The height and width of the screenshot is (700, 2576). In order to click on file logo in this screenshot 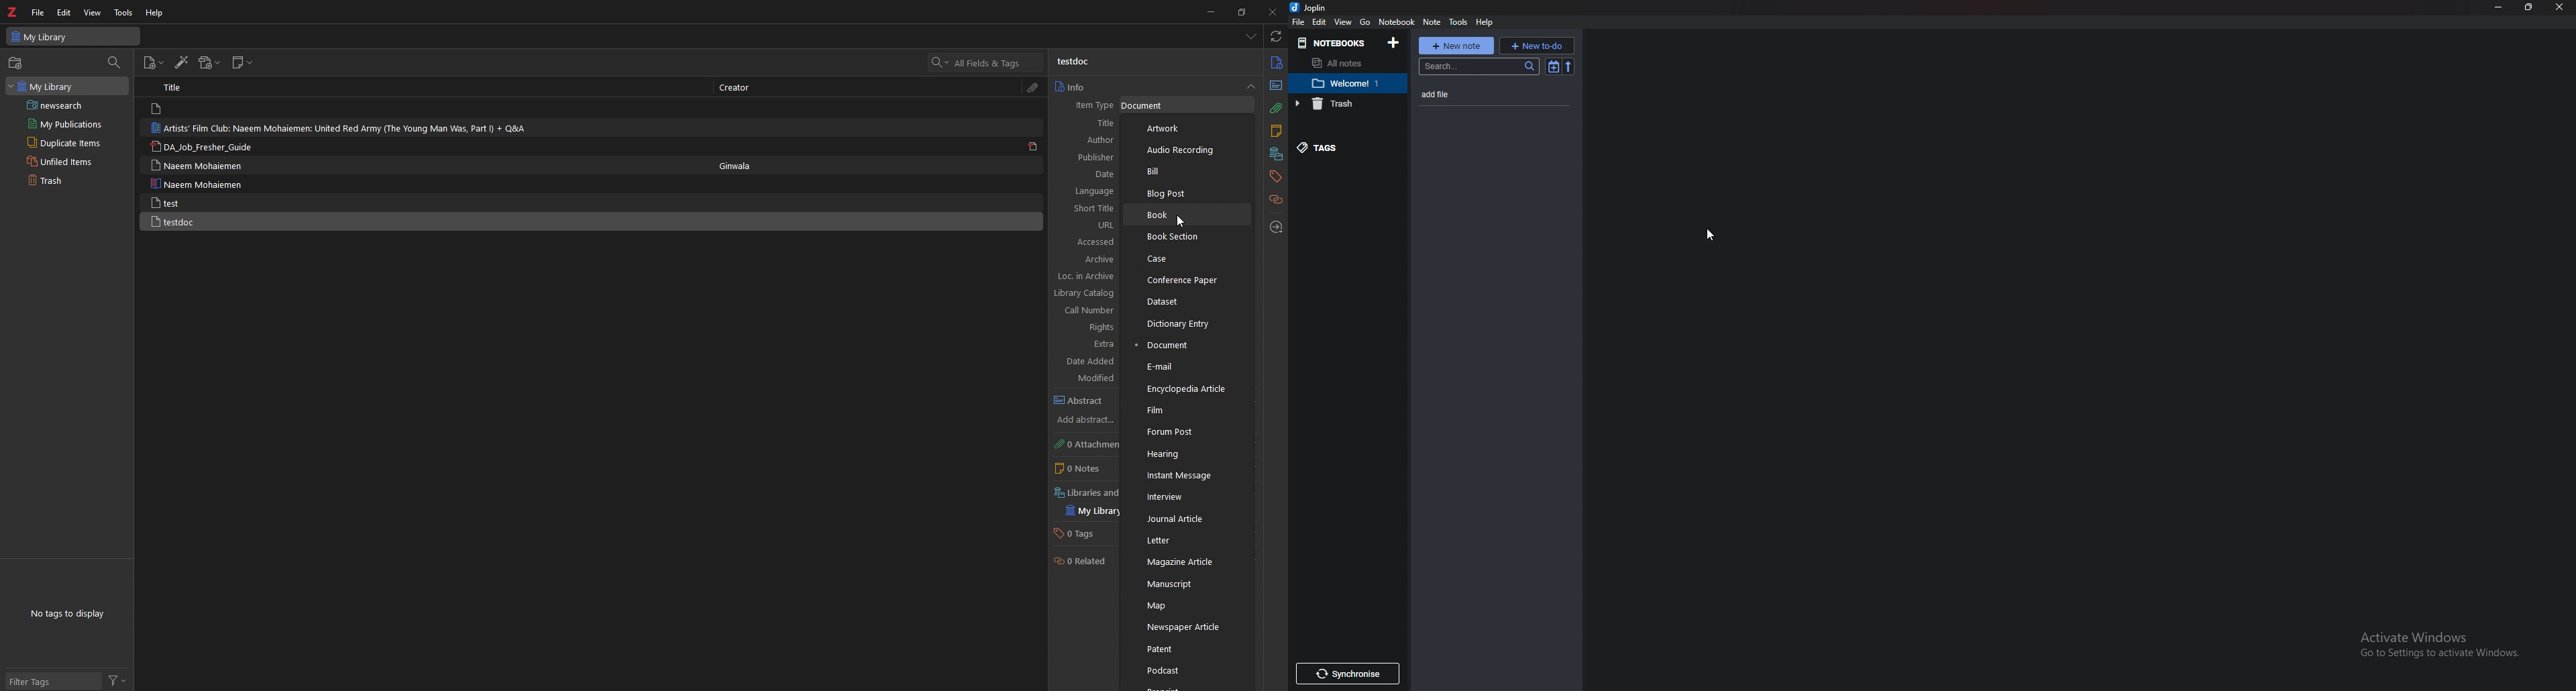, I will do `click(158, 109)`.